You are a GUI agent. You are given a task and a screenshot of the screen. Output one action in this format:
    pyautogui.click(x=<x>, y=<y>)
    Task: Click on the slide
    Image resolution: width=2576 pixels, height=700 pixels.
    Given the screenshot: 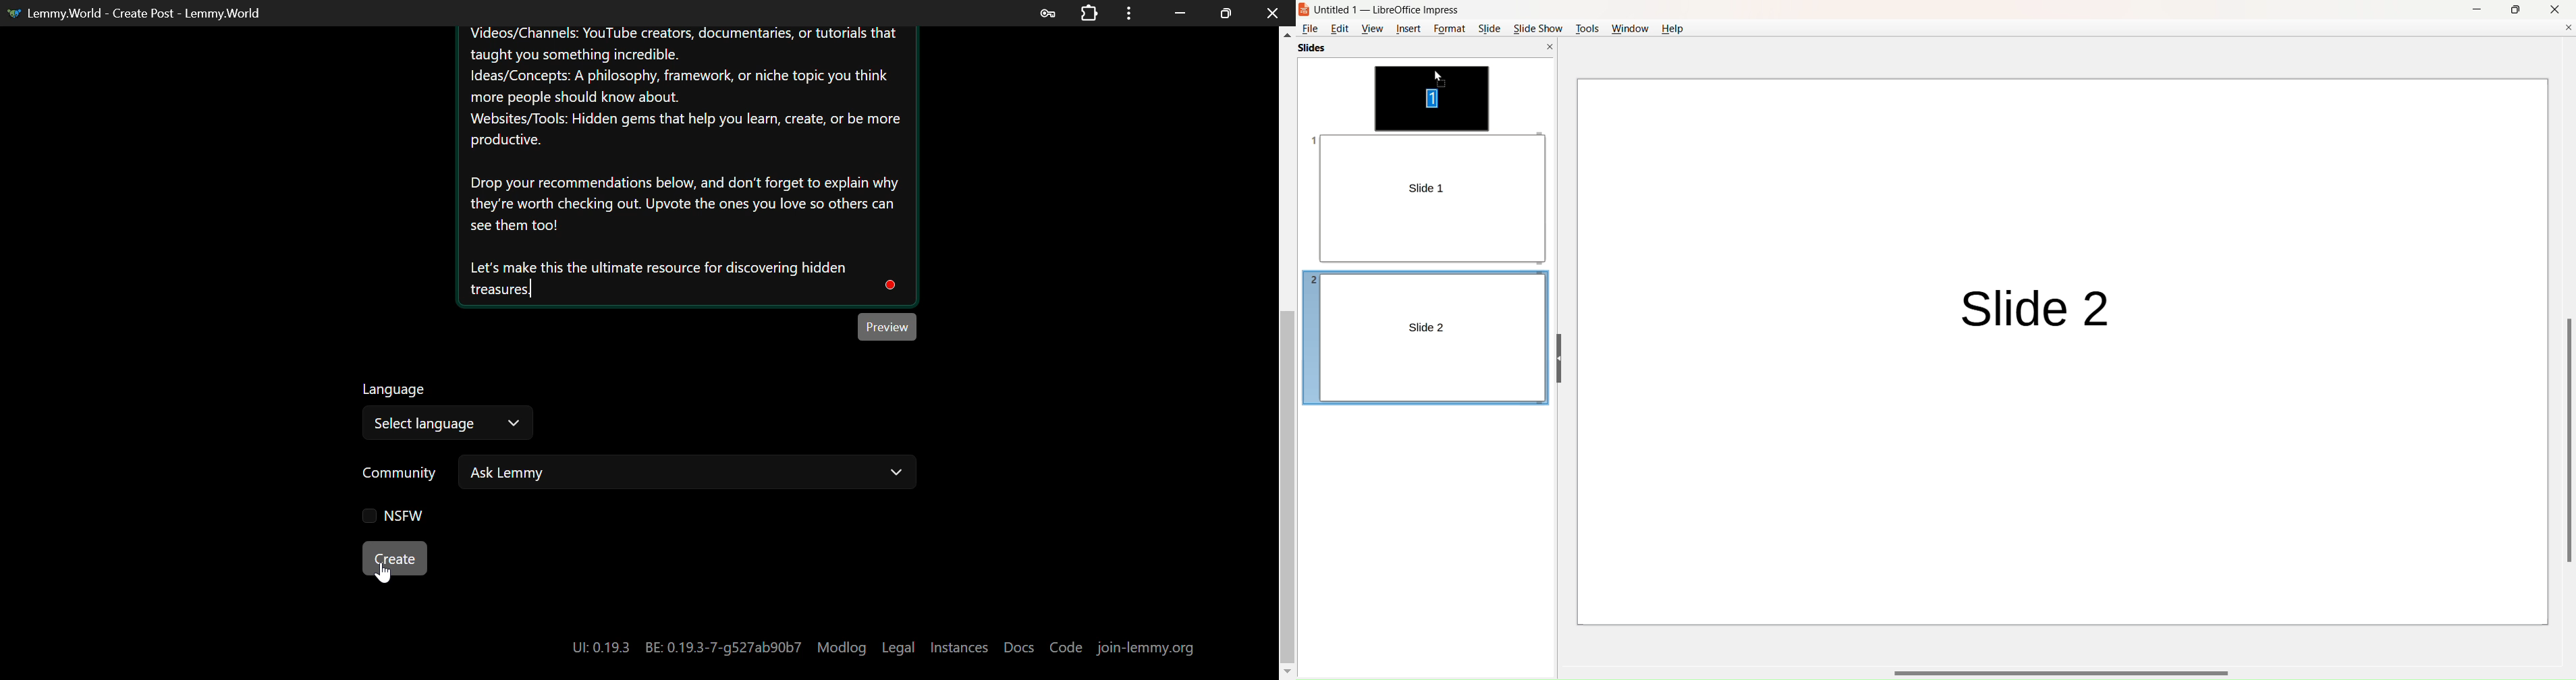 What is the action you would take?
    pyautogui.click(x=1489, y=28)
    